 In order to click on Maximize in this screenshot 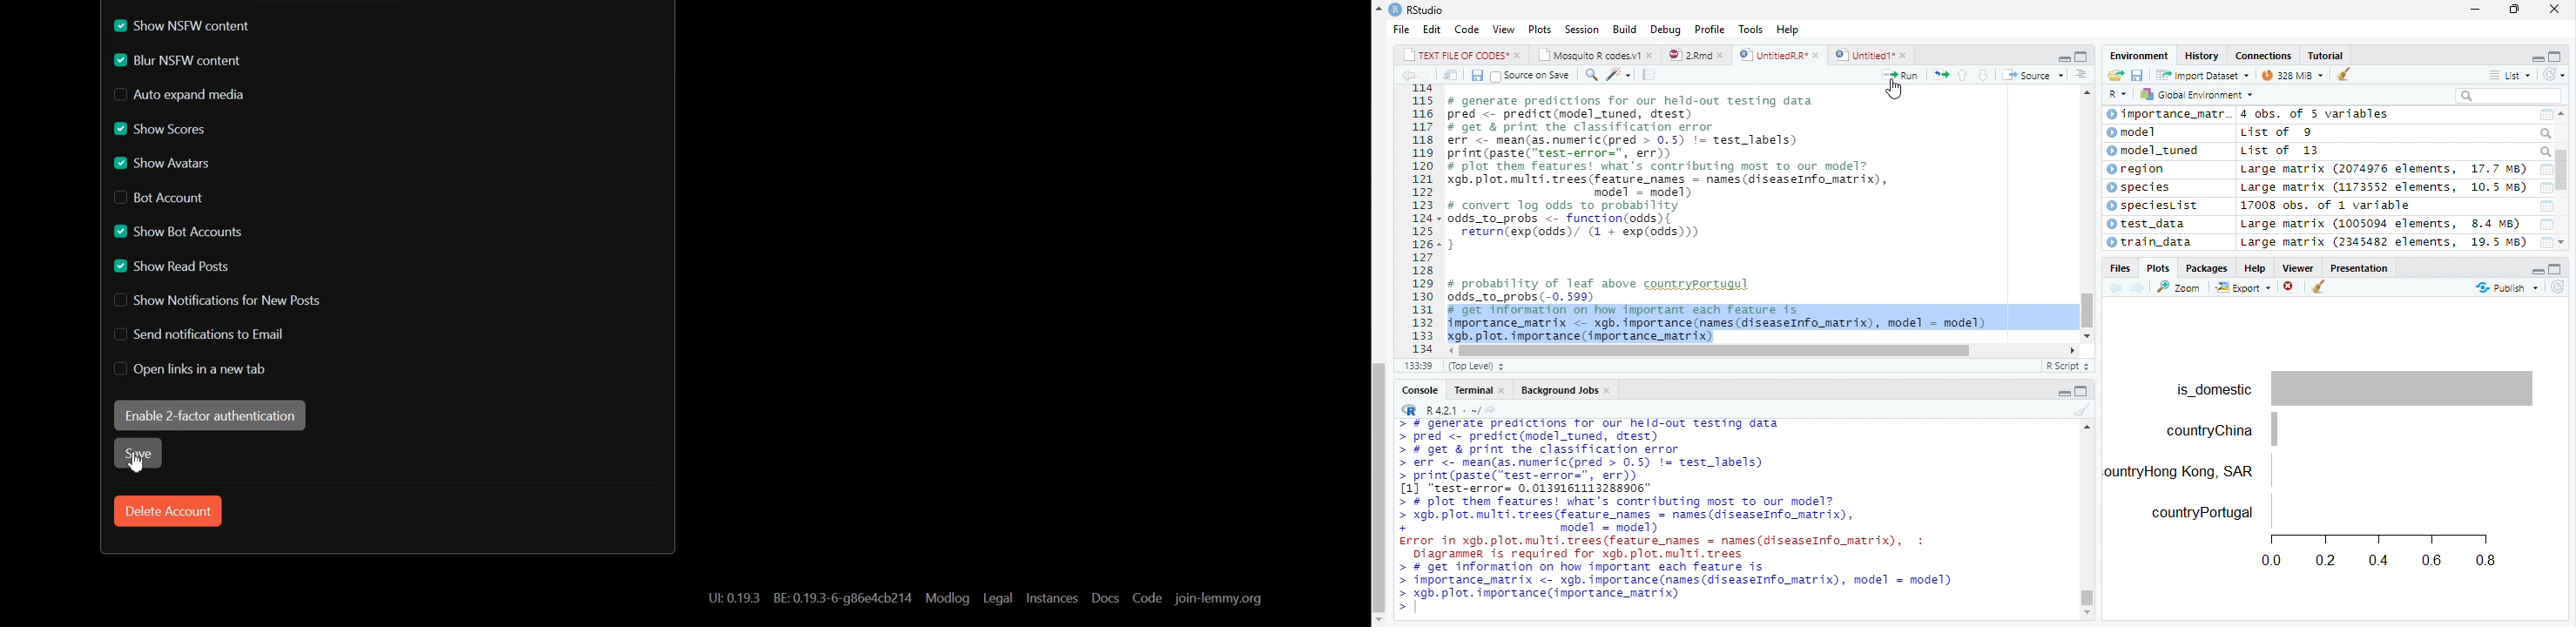, I will do `click(2558, 55)`.